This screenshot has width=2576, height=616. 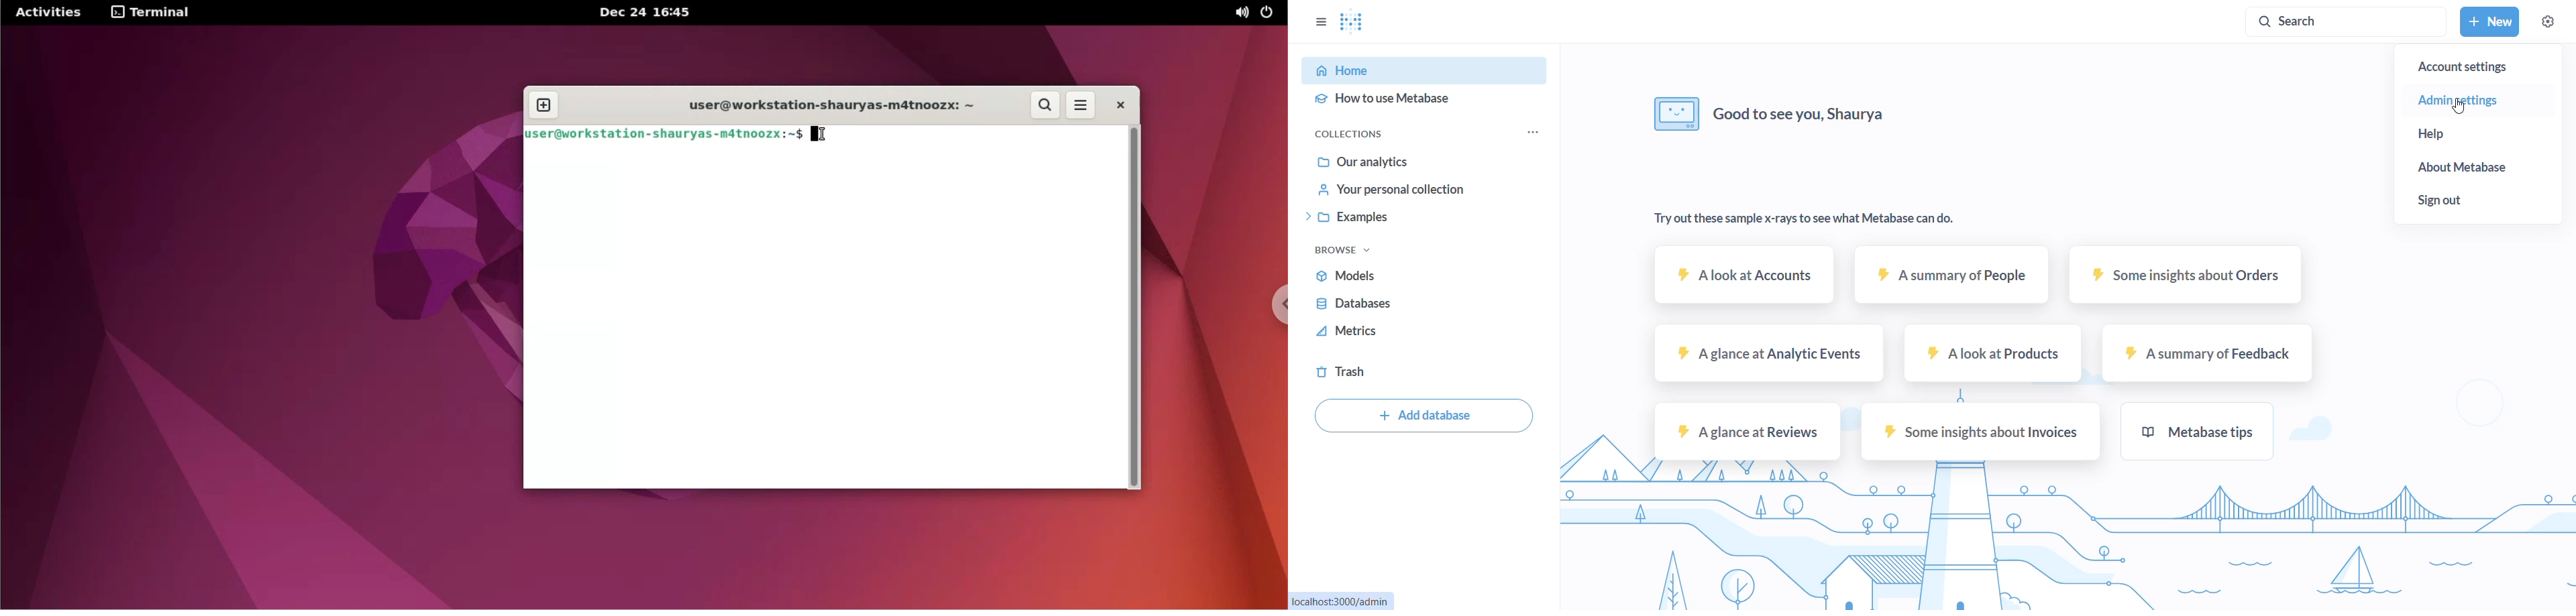 I want to click on A glance at reviews sample, so click(x=1746, y=431).